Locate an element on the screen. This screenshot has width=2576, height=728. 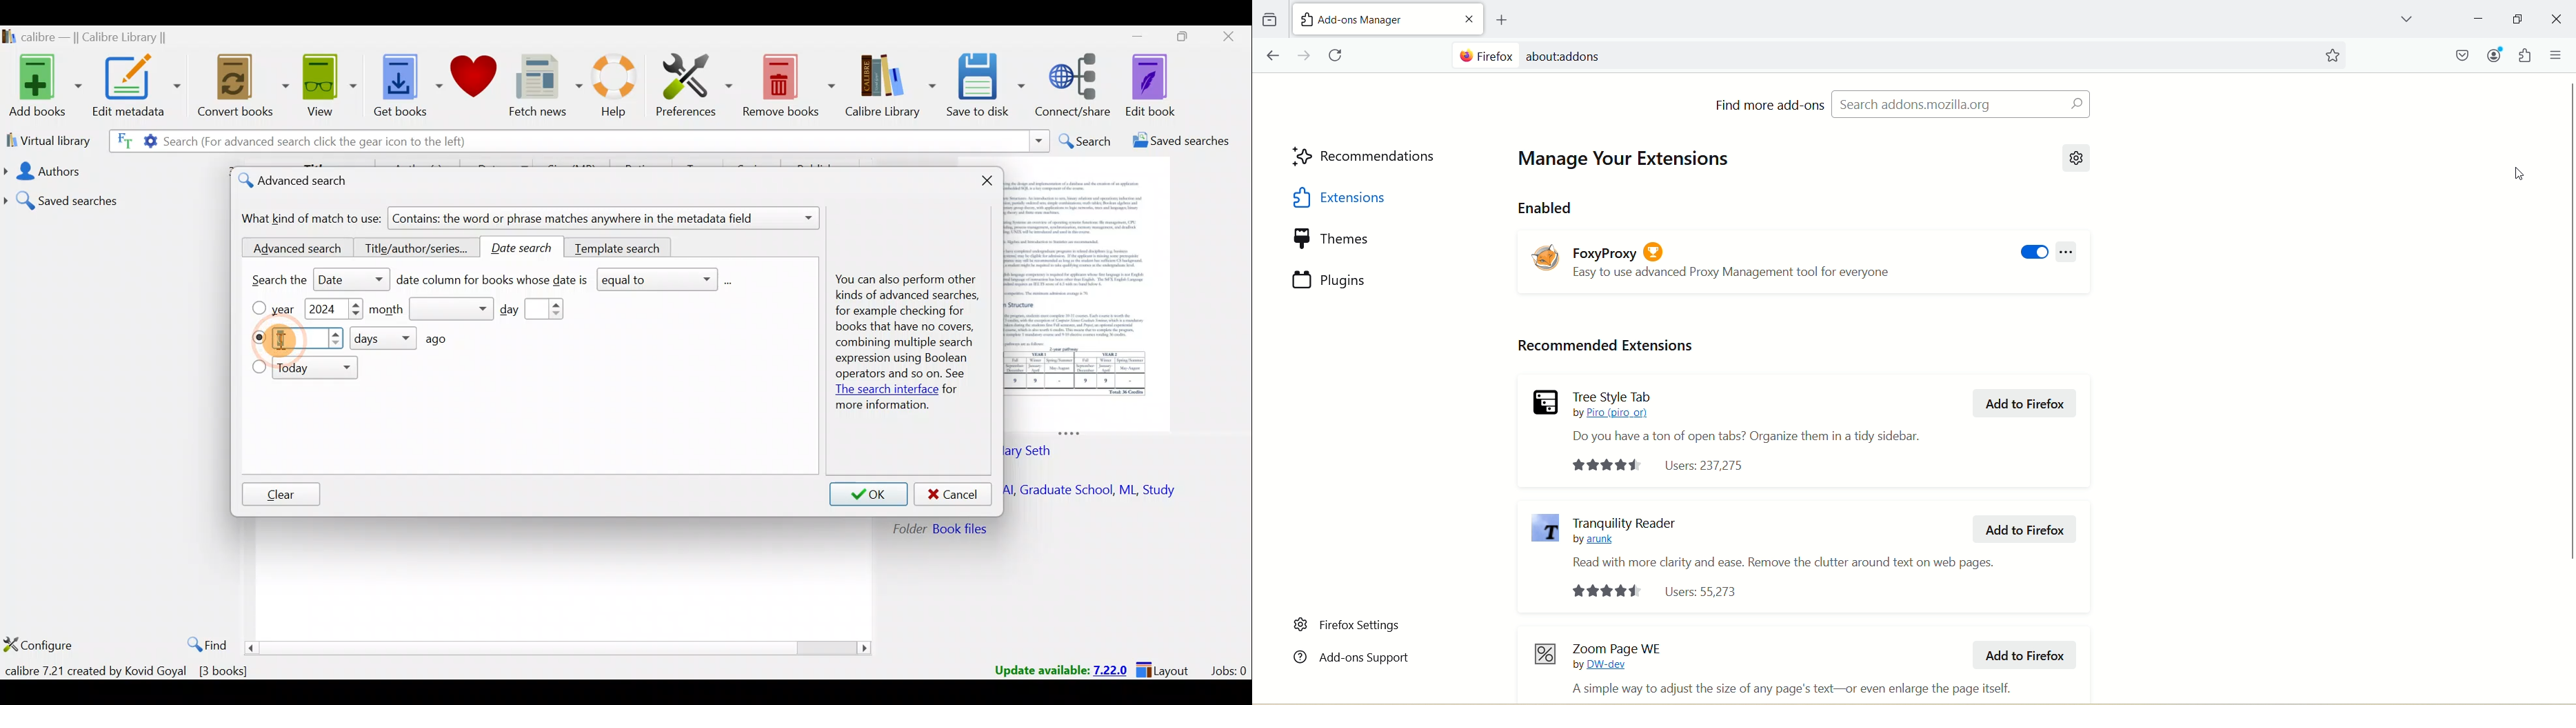
Theme is located at coordinates (1369, 239).